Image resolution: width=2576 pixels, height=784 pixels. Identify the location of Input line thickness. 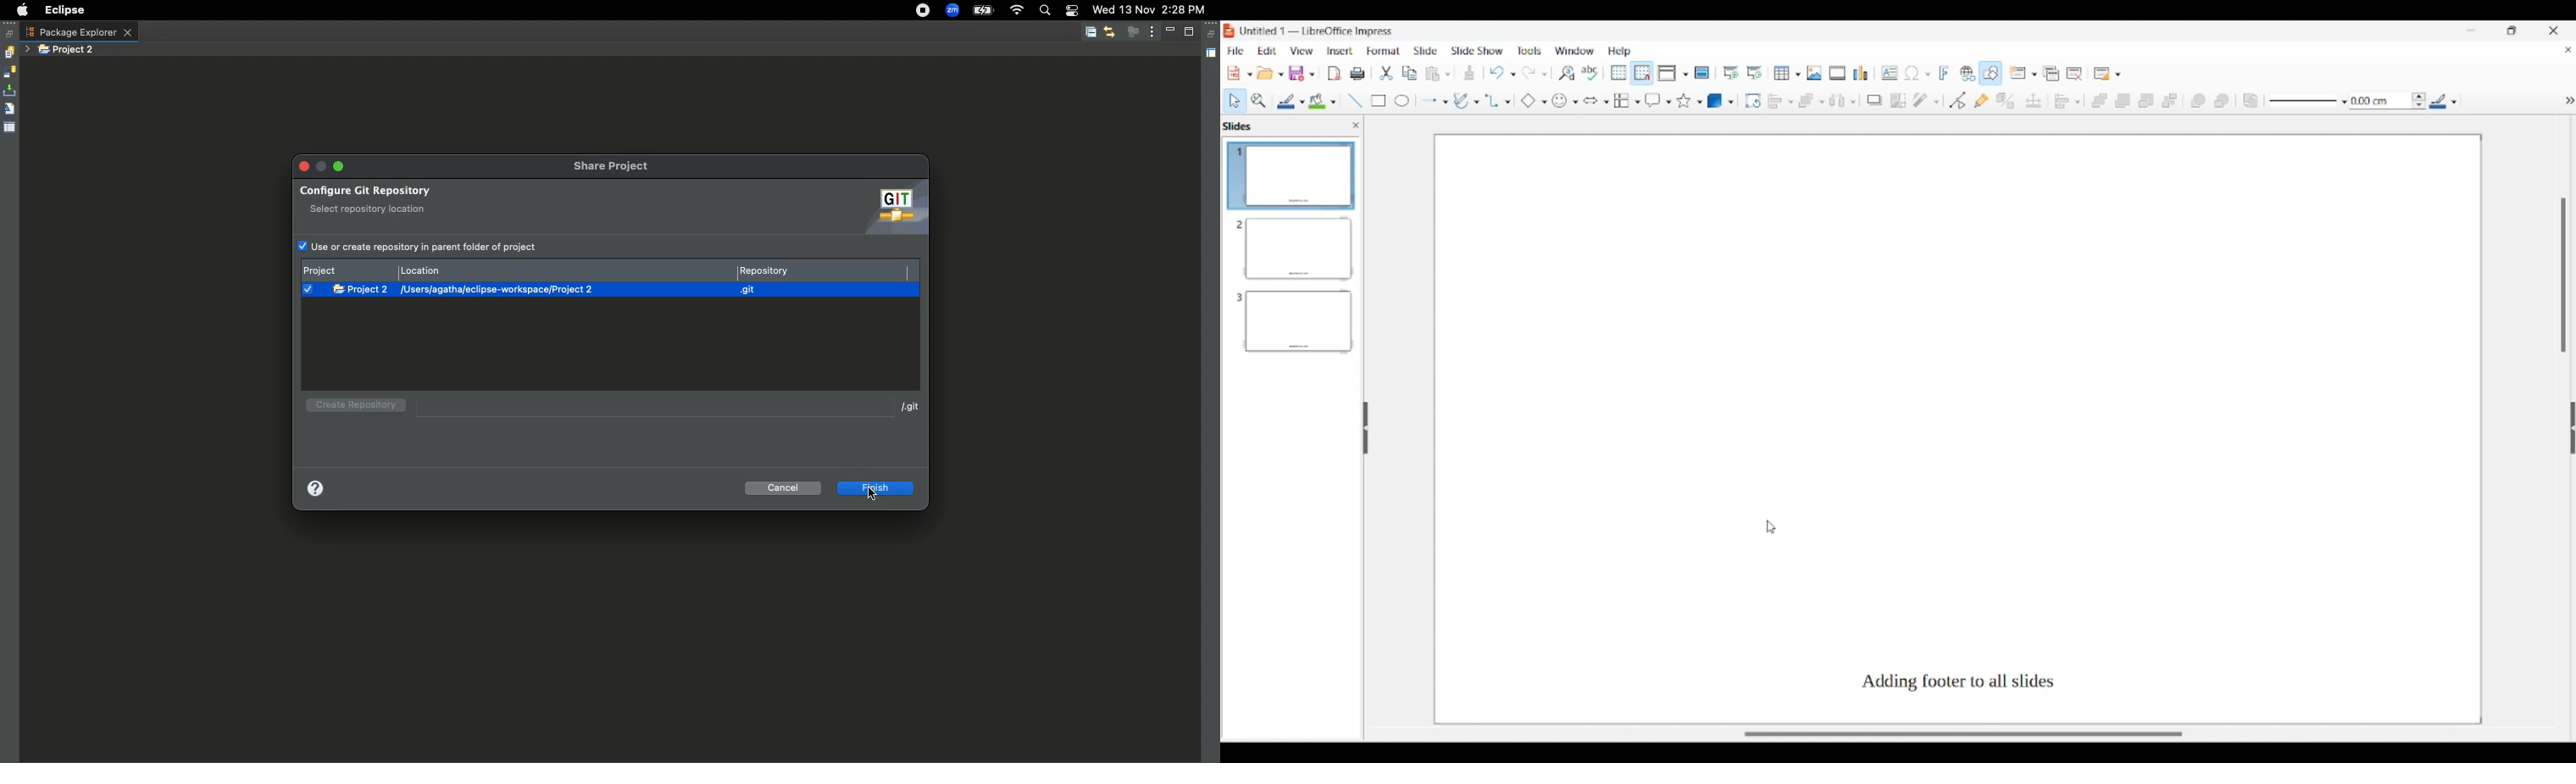
(2380, 101).